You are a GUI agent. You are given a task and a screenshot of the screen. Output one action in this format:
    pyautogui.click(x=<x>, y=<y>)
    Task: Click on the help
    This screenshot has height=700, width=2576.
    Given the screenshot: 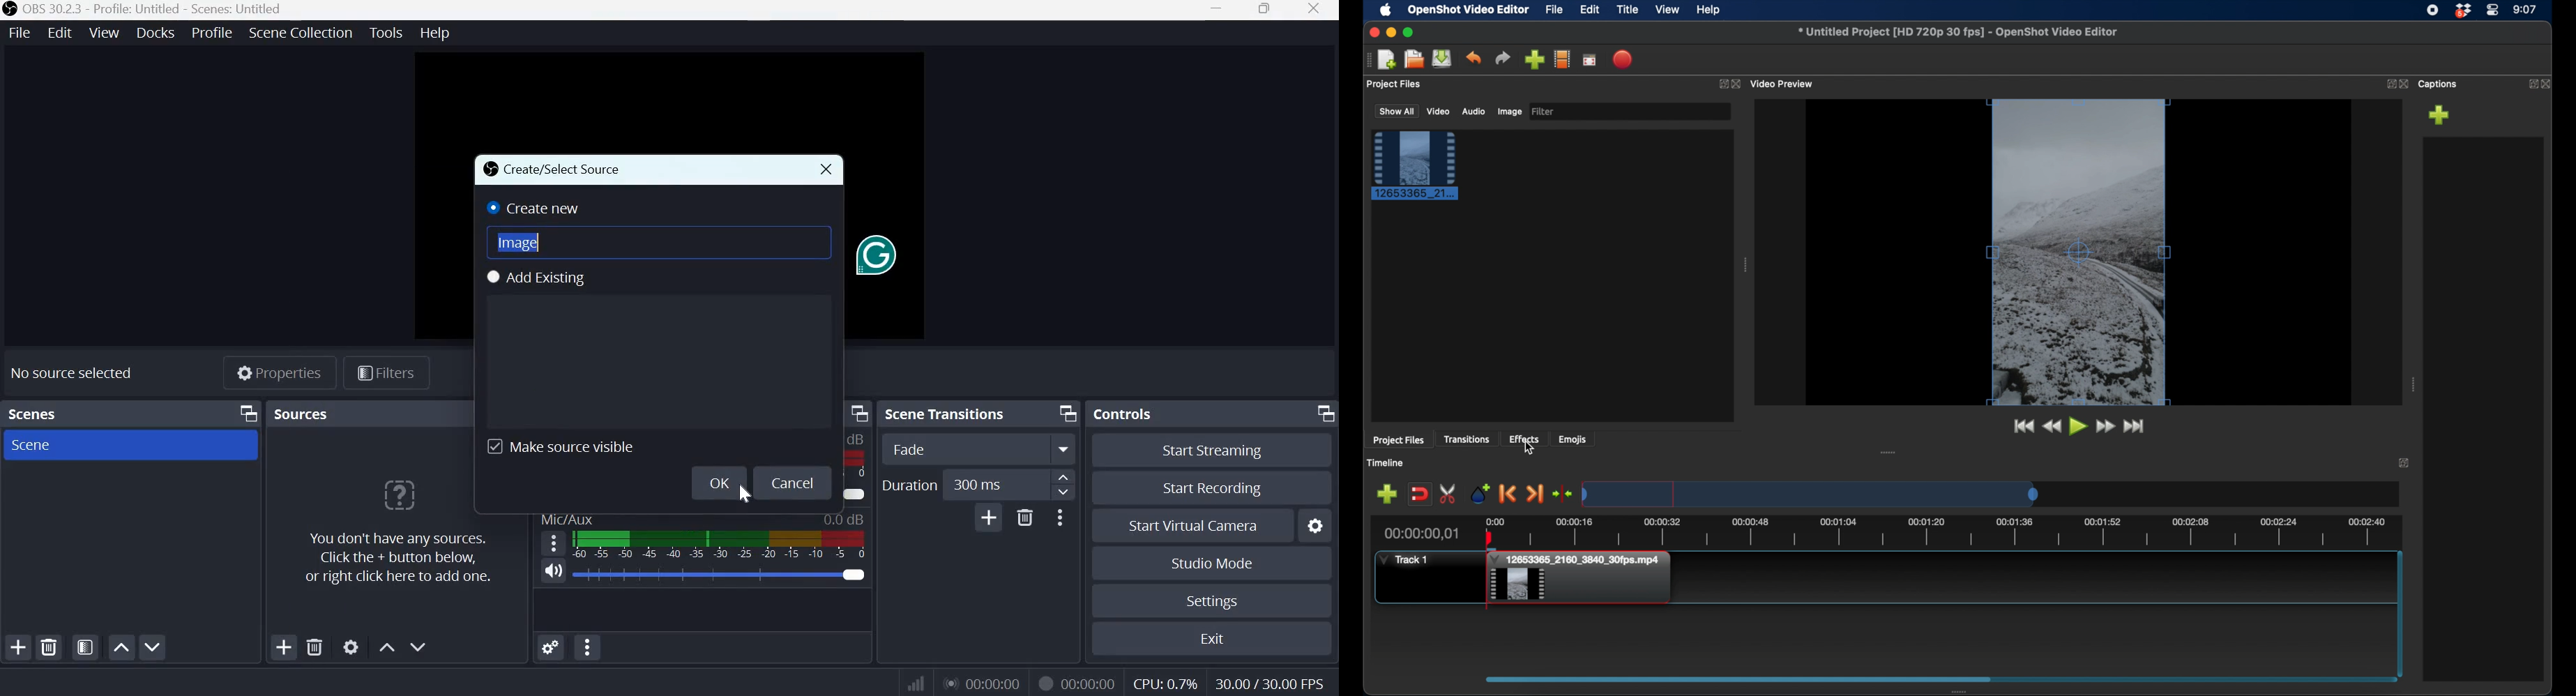 What is the action you would take?
    pyautogui.click(x=437, y=32)
    